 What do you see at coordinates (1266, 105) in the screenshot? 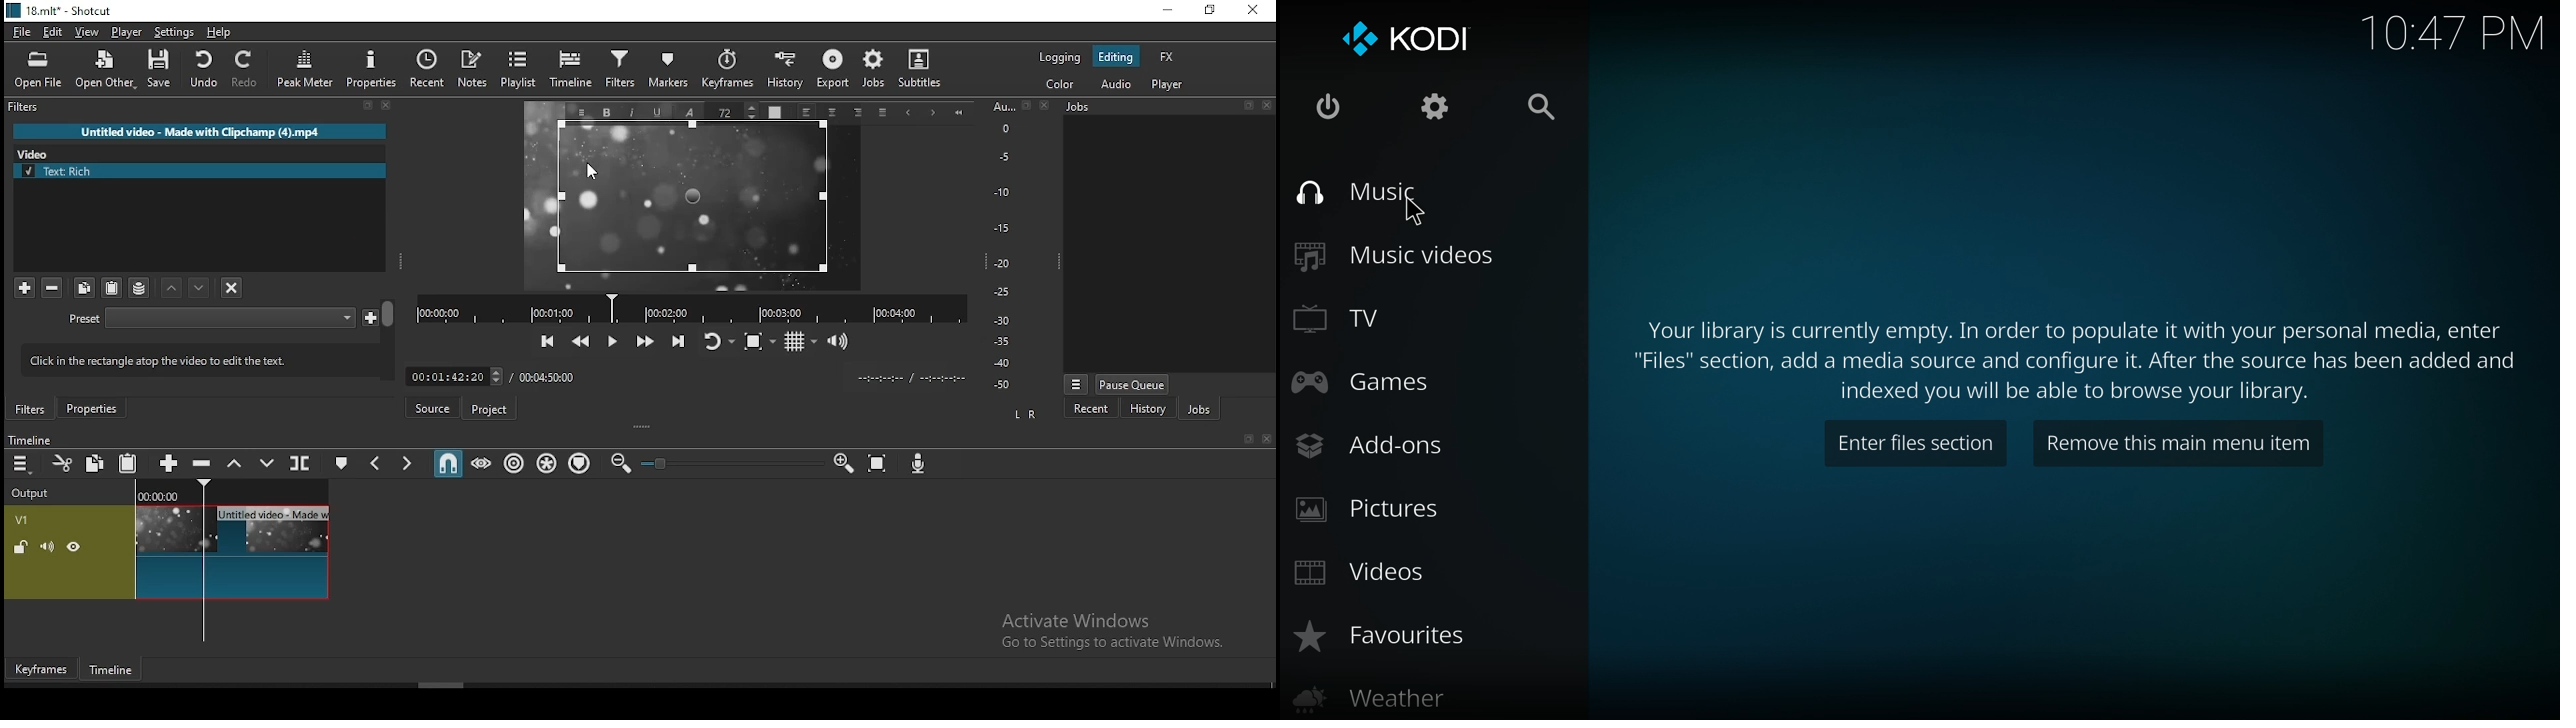
I see `Close` at bounding box center [1266, 105].